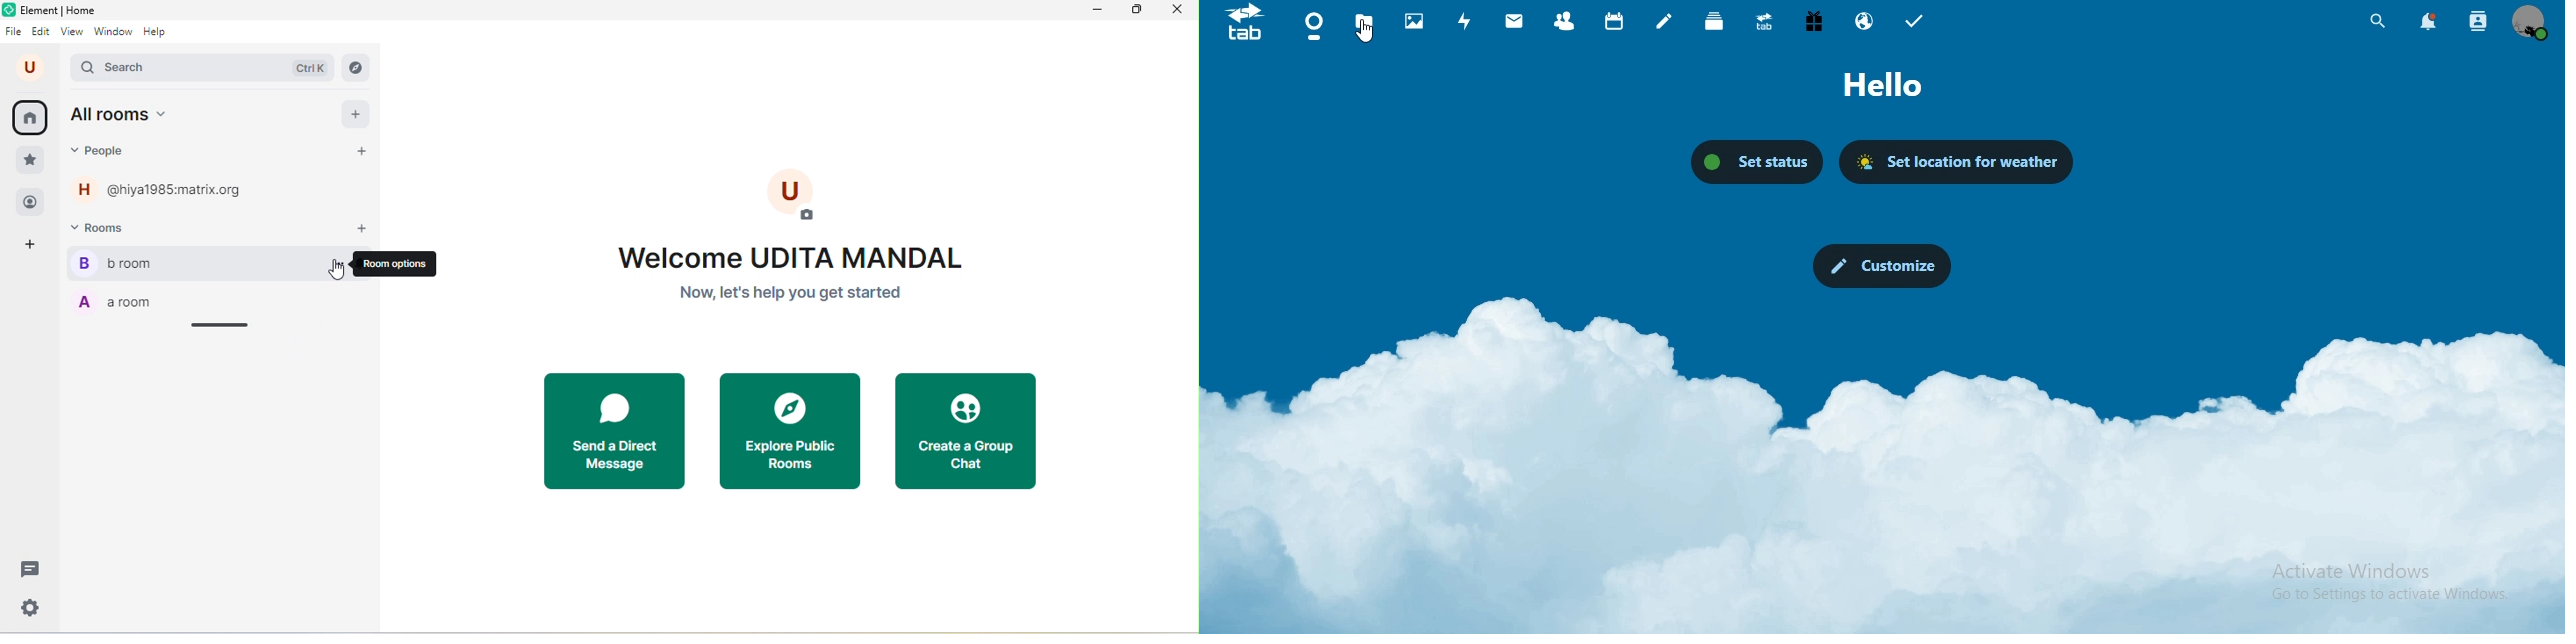 Image resolution: width=2576 pixels, height=644 pixels. I want to click on icon, so click(1246, 23).